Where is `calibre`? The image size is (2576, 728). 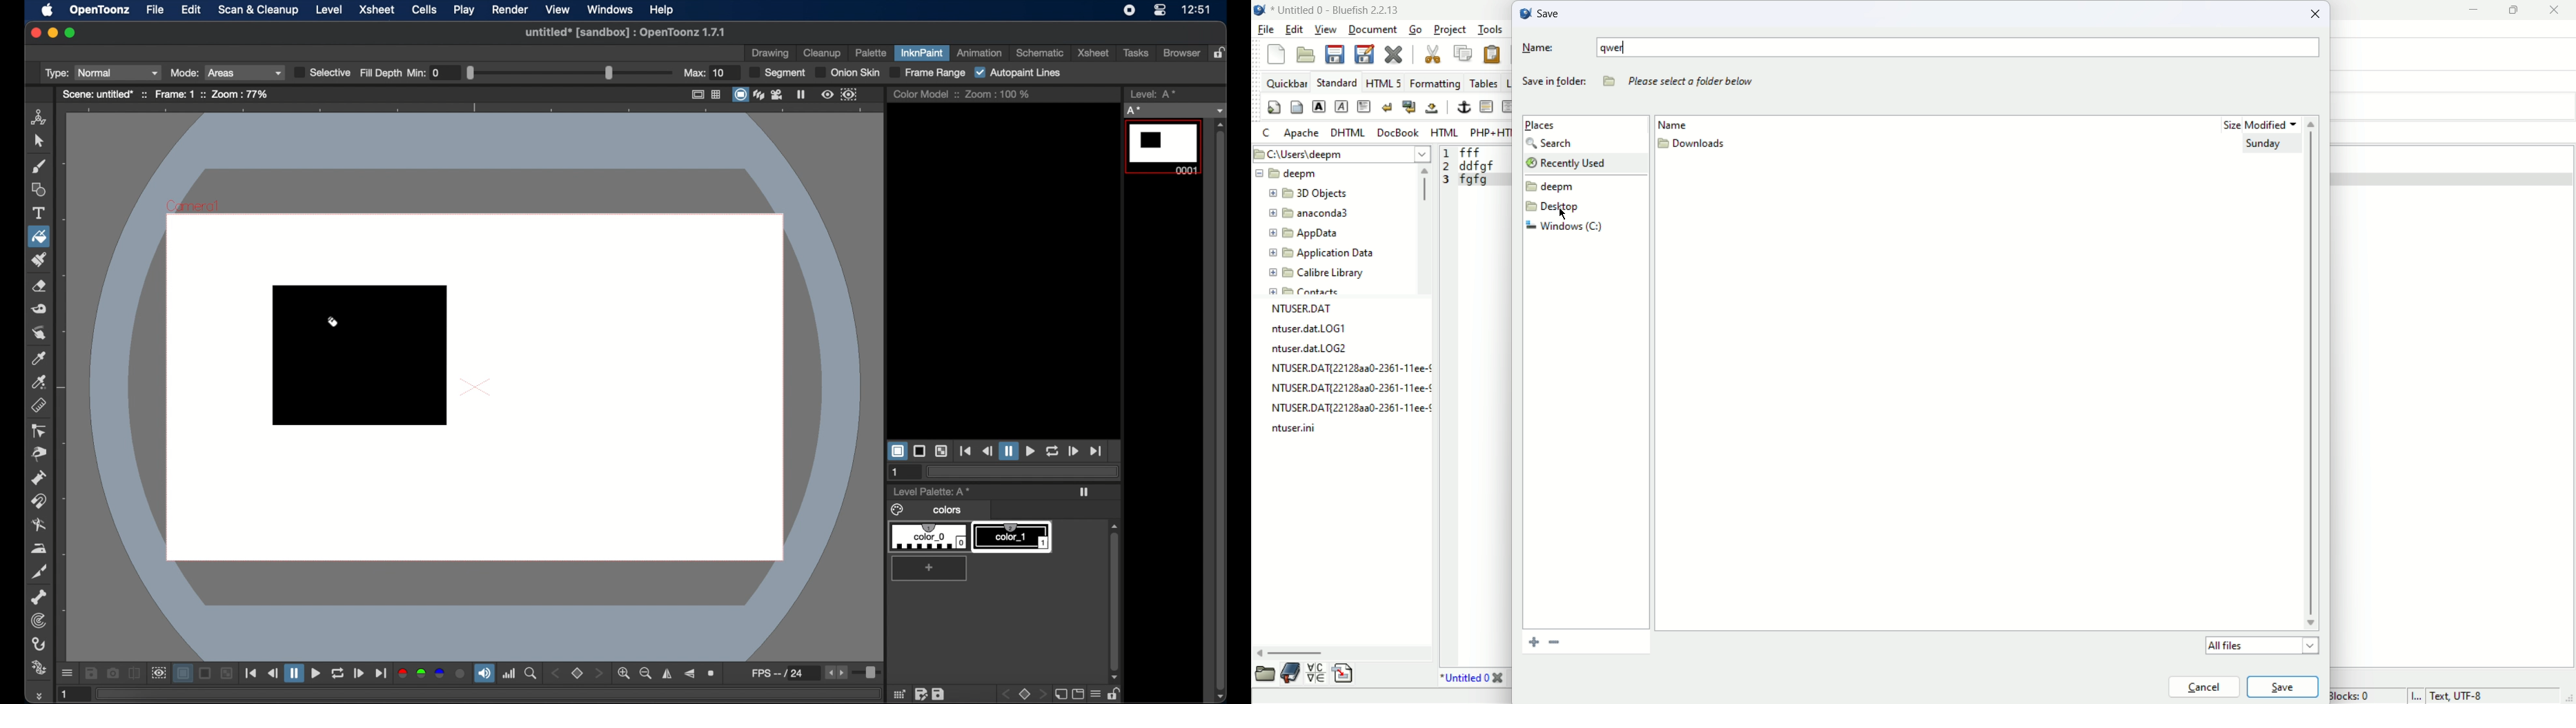 calibre is located at coordinates (1317, 274).